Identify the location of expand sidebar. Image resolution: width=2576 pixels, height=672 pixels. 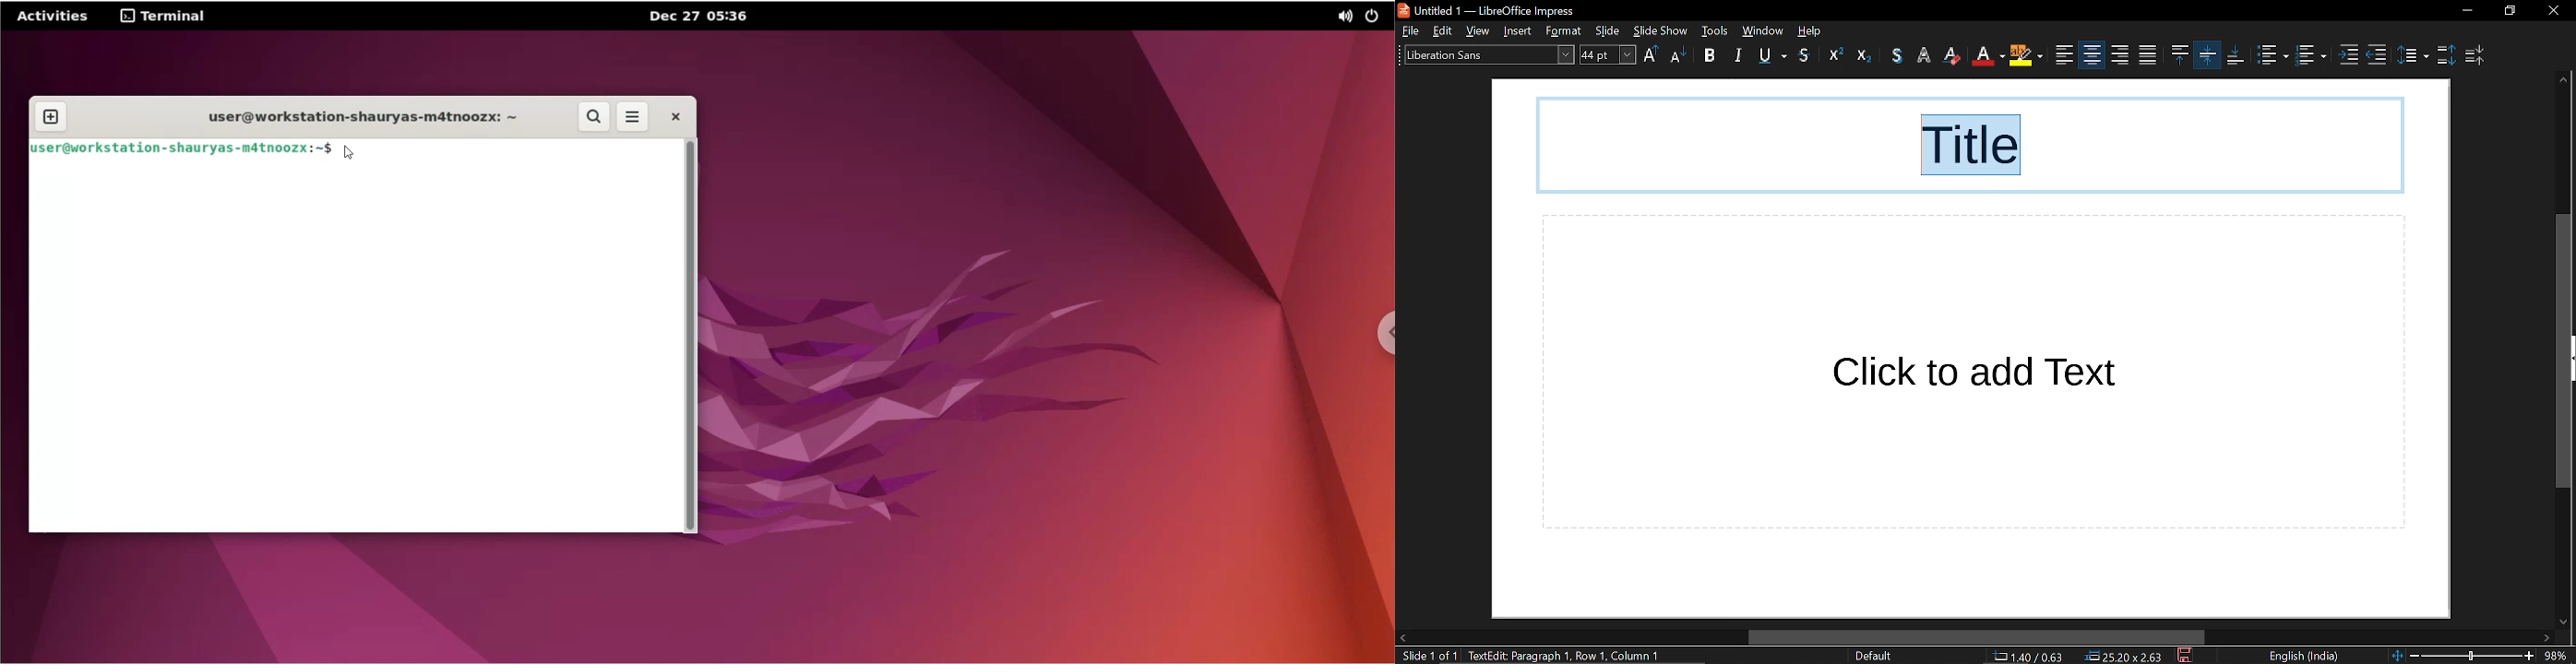
(2572, 358).